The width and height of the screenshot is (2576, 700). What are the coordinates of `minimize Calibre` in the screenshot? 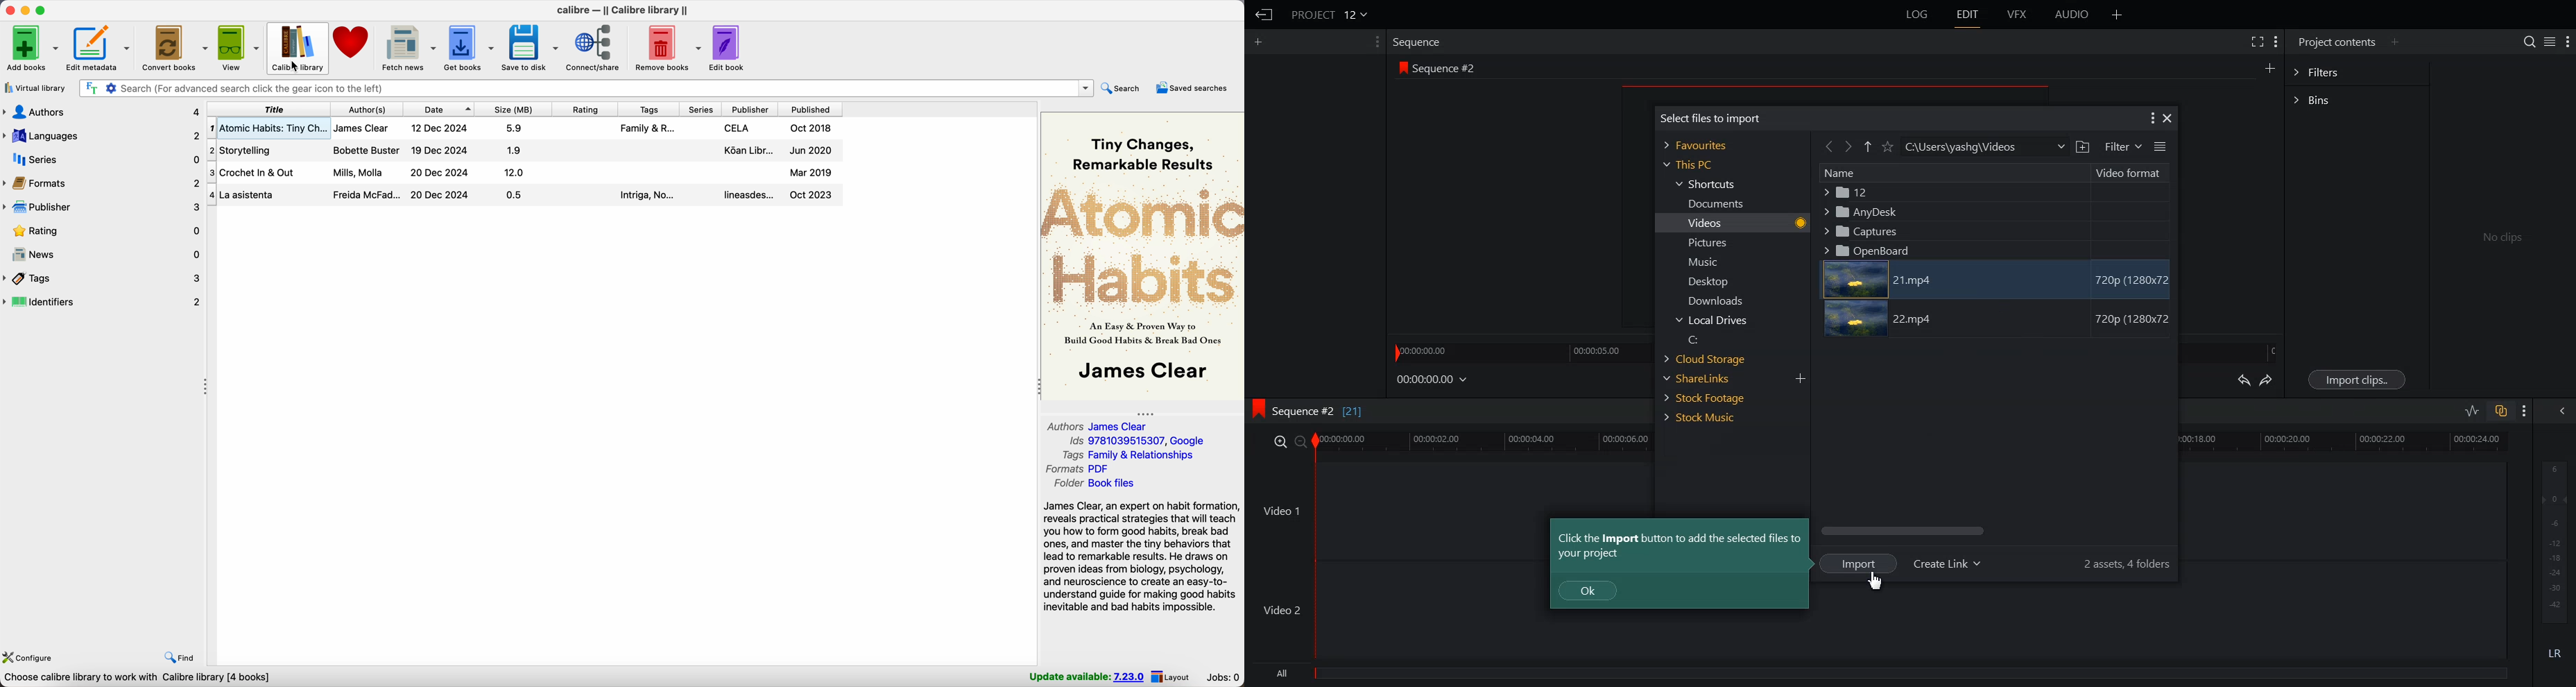 It's located at (26, 11).